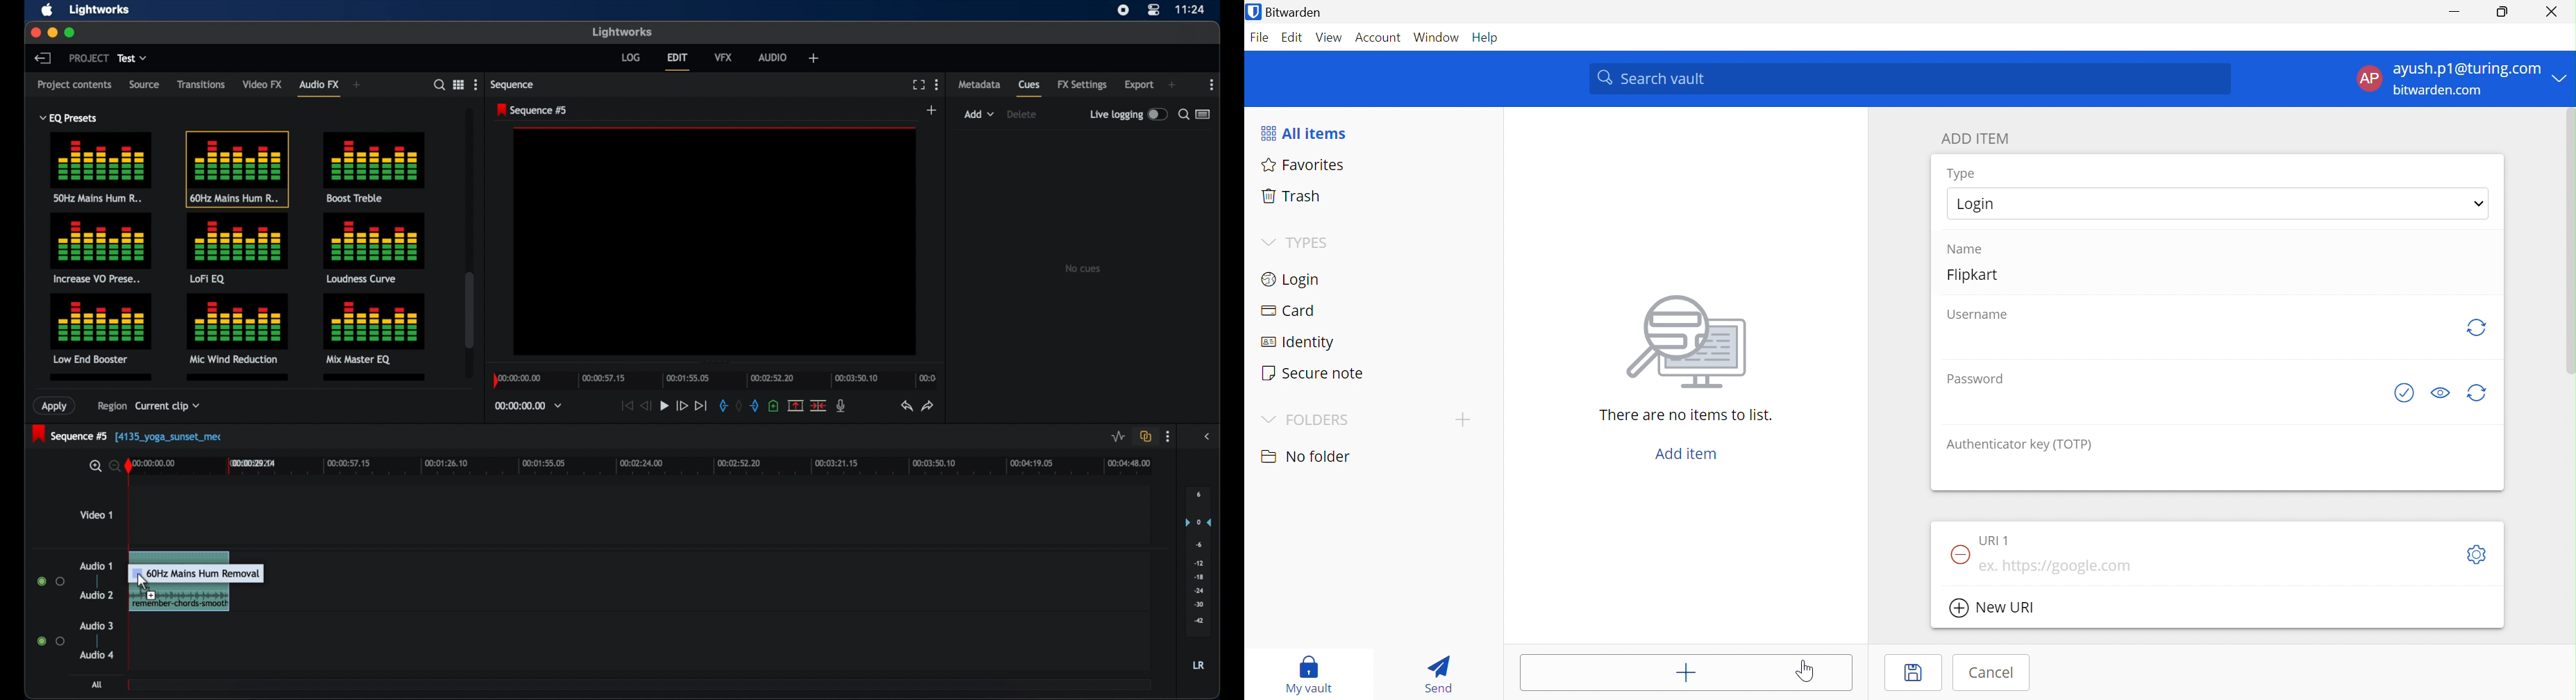 The image size is (2576, 700). I want to click on audio, so click(773, 56).